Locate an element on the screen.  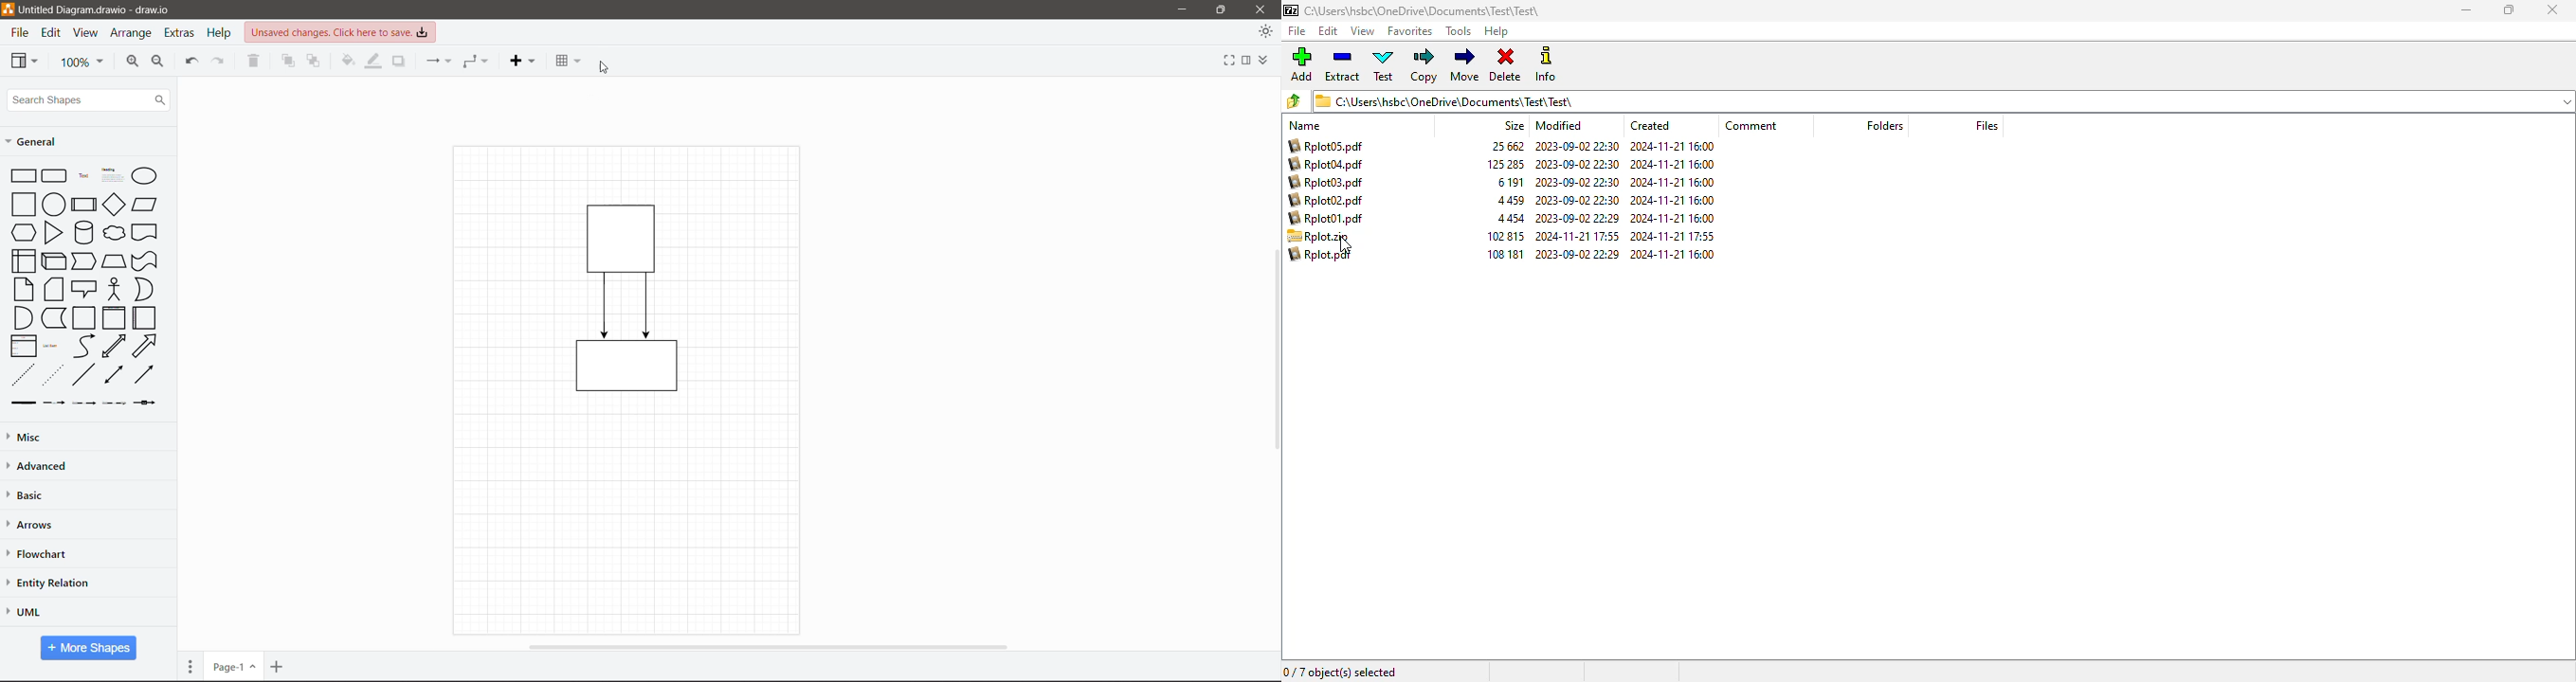
Triangle is located at coordinates (53, 232).